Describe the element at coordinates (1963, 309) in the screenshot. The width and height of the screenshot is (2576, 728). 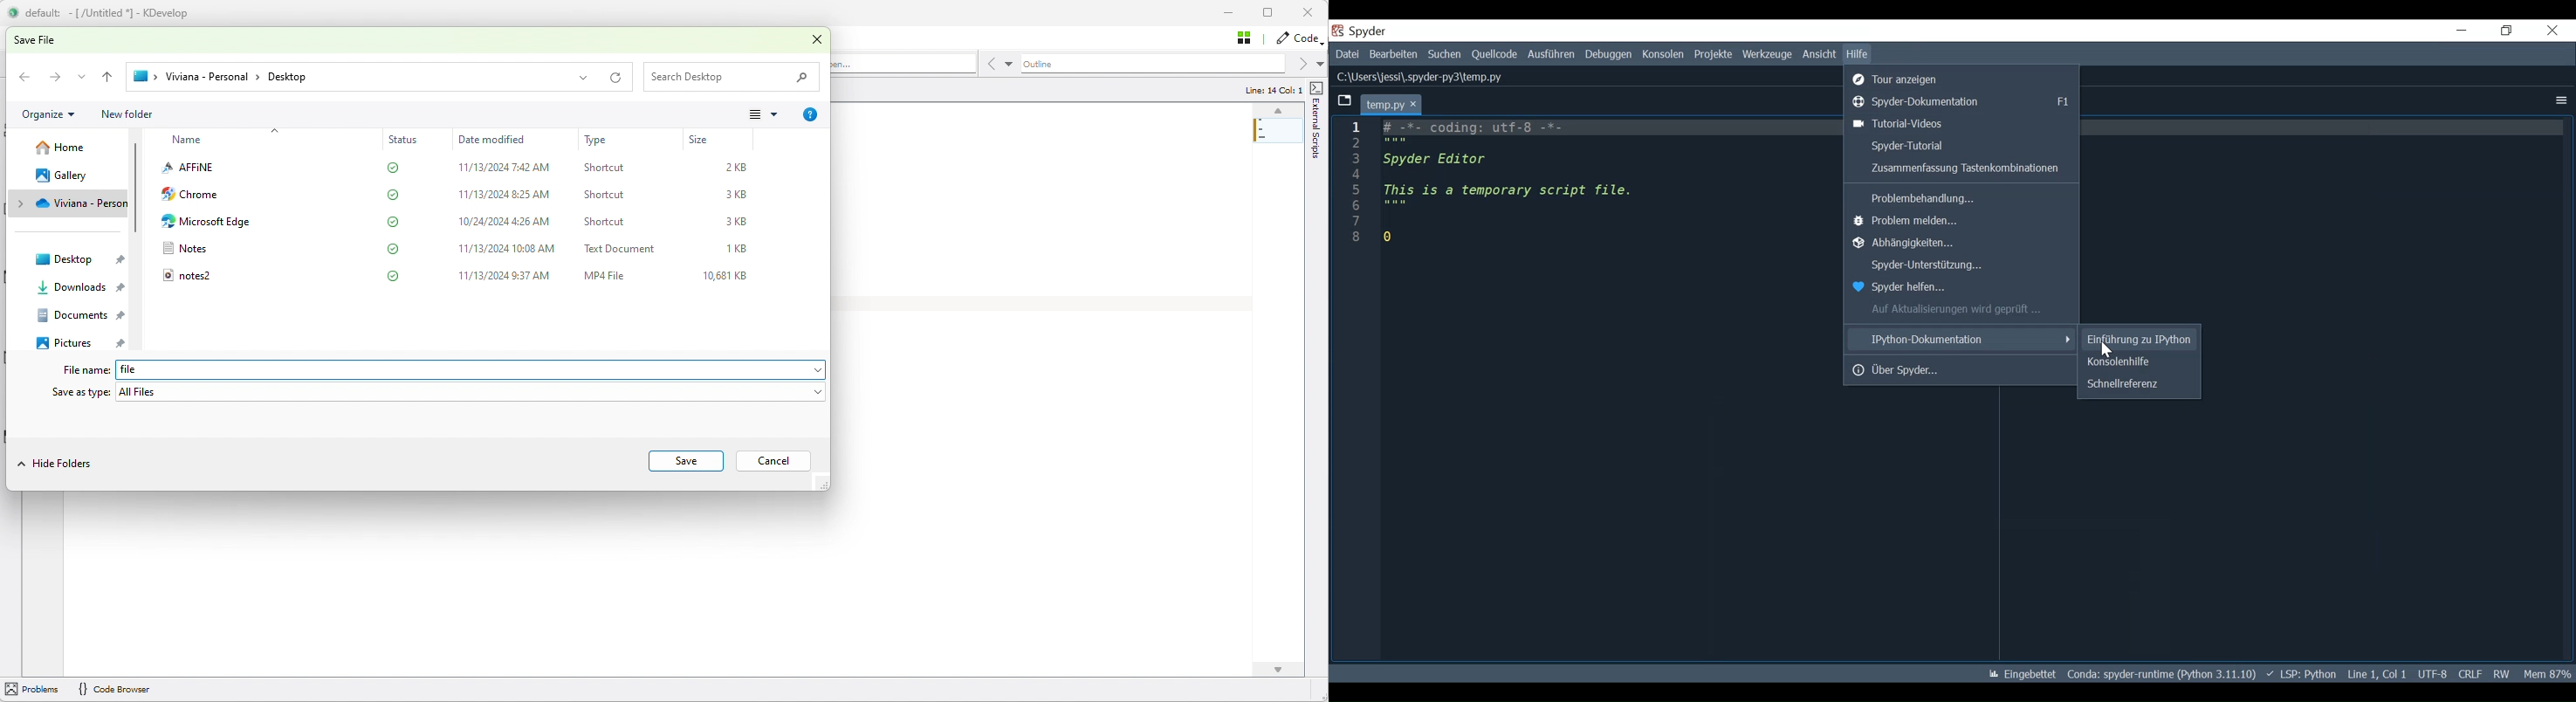
I see `Check for Updates` at that location.